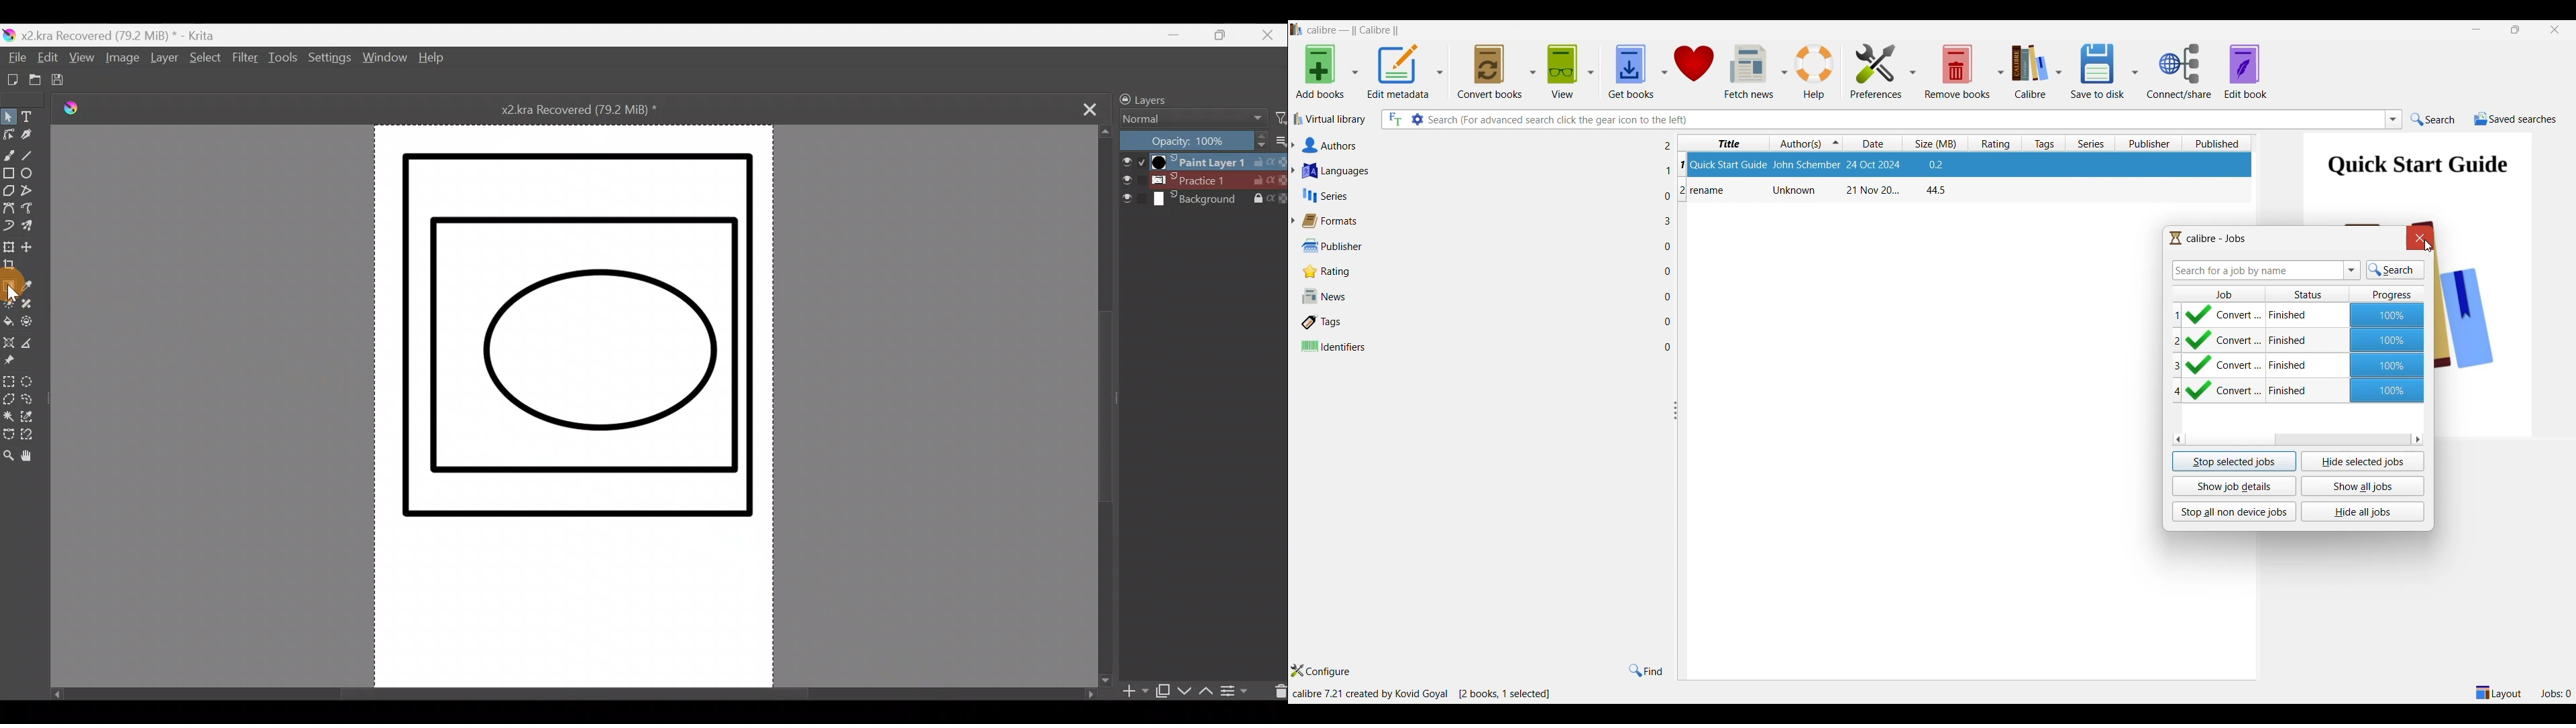 This screenshot has height=728, width=2576. Describe the element at coordinates (8, 324) in the screenshot. I see `Fill a contiguous area of colour with colour/fill a selection` at that location.